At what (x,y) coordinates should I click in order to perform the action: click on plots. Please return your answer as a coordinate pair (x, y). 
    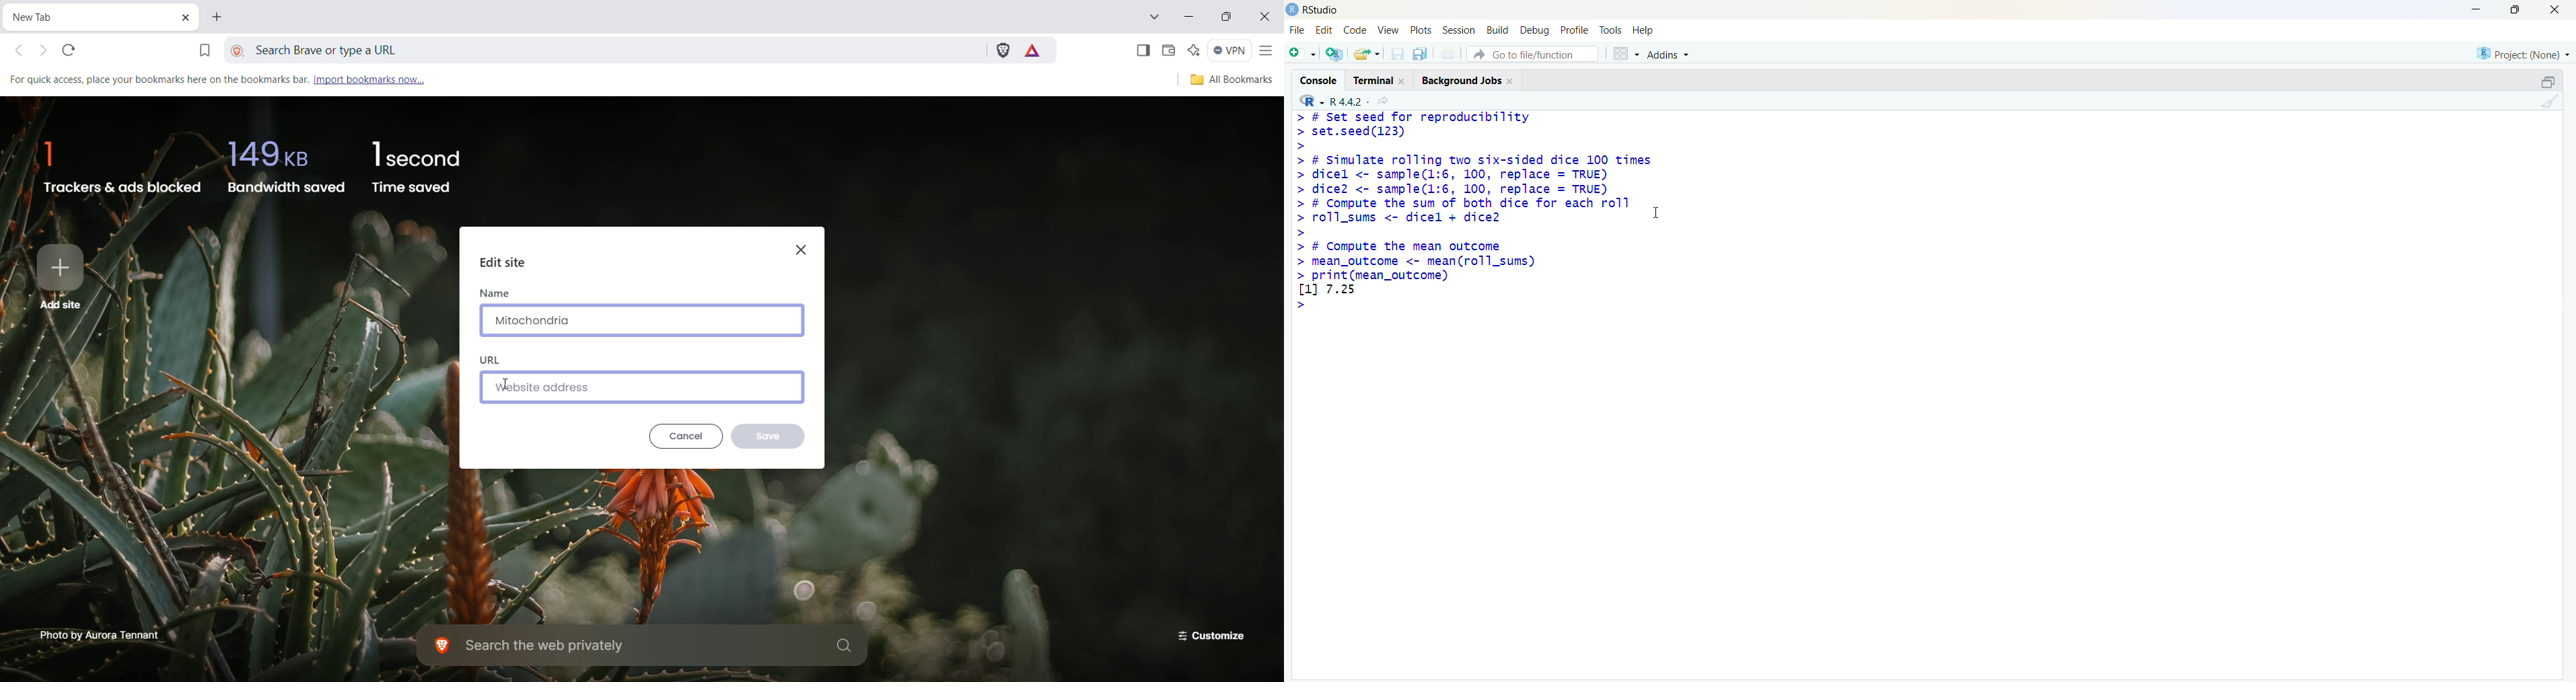
    Looking at the image, I should click on (1421, 29).